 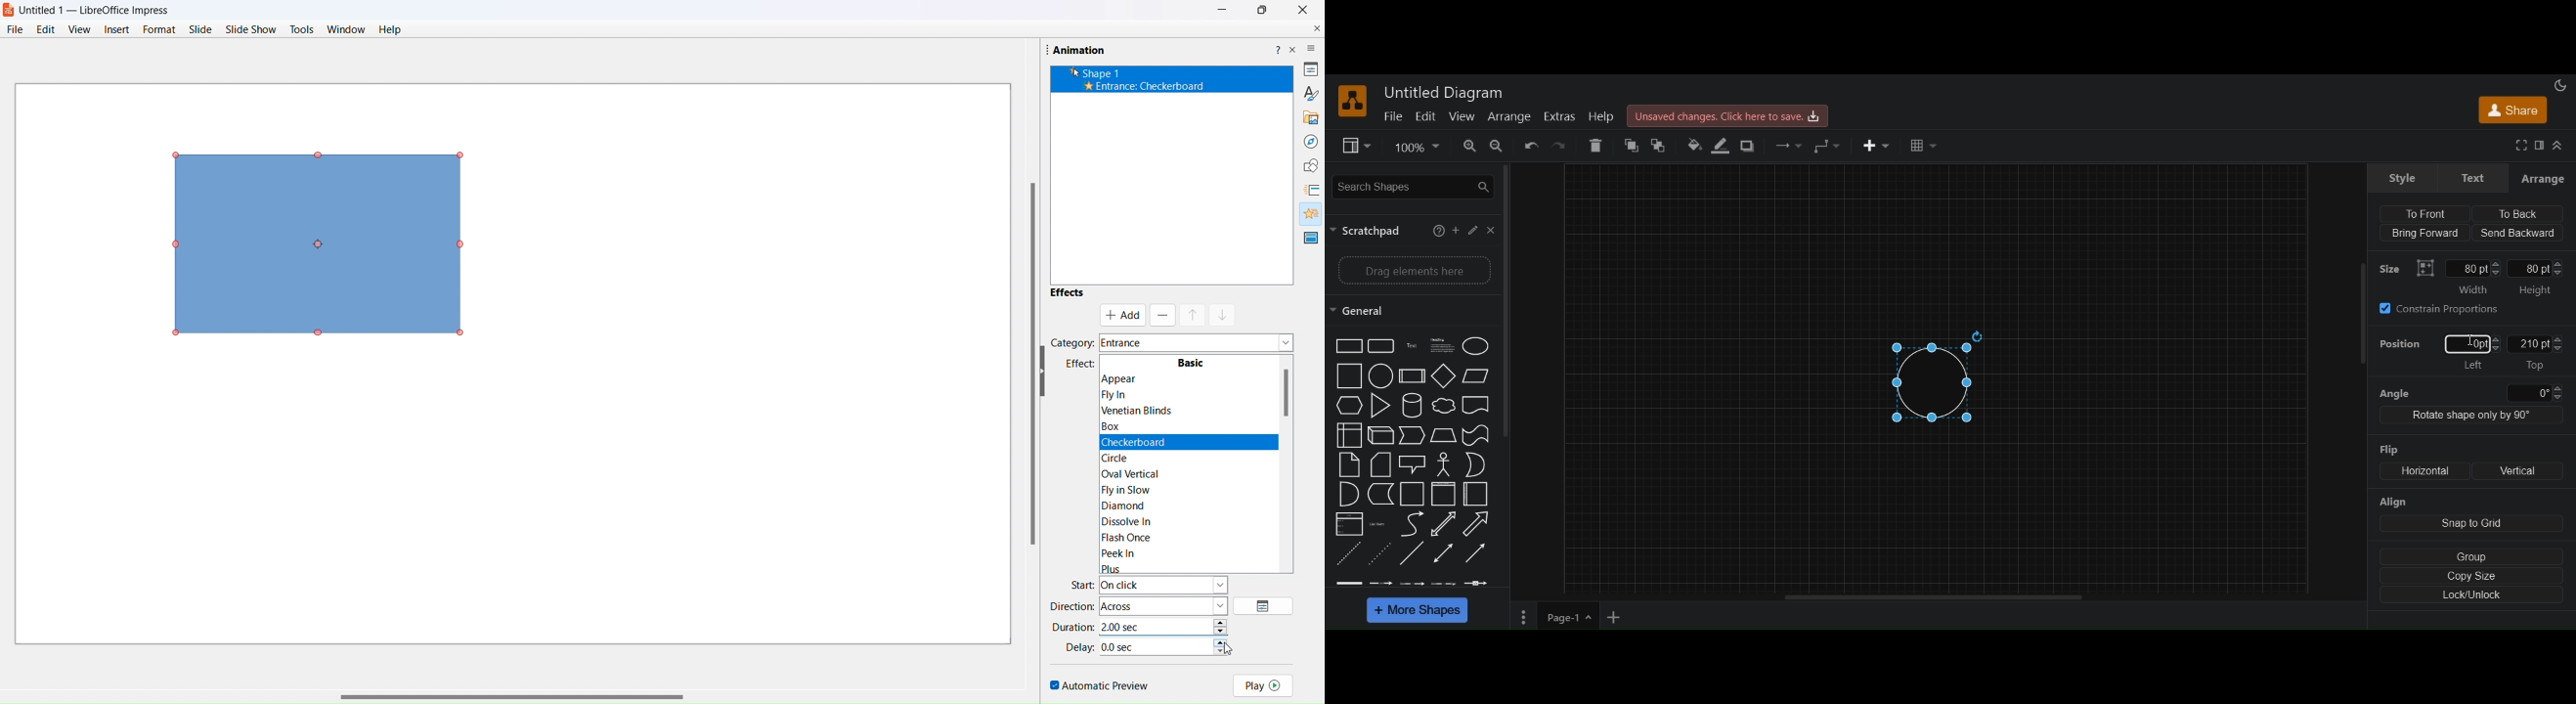 What do you see at coordinates (2520, 146) in the screenshot?
I see `fullscreen` at bounding box center [2520, 146].